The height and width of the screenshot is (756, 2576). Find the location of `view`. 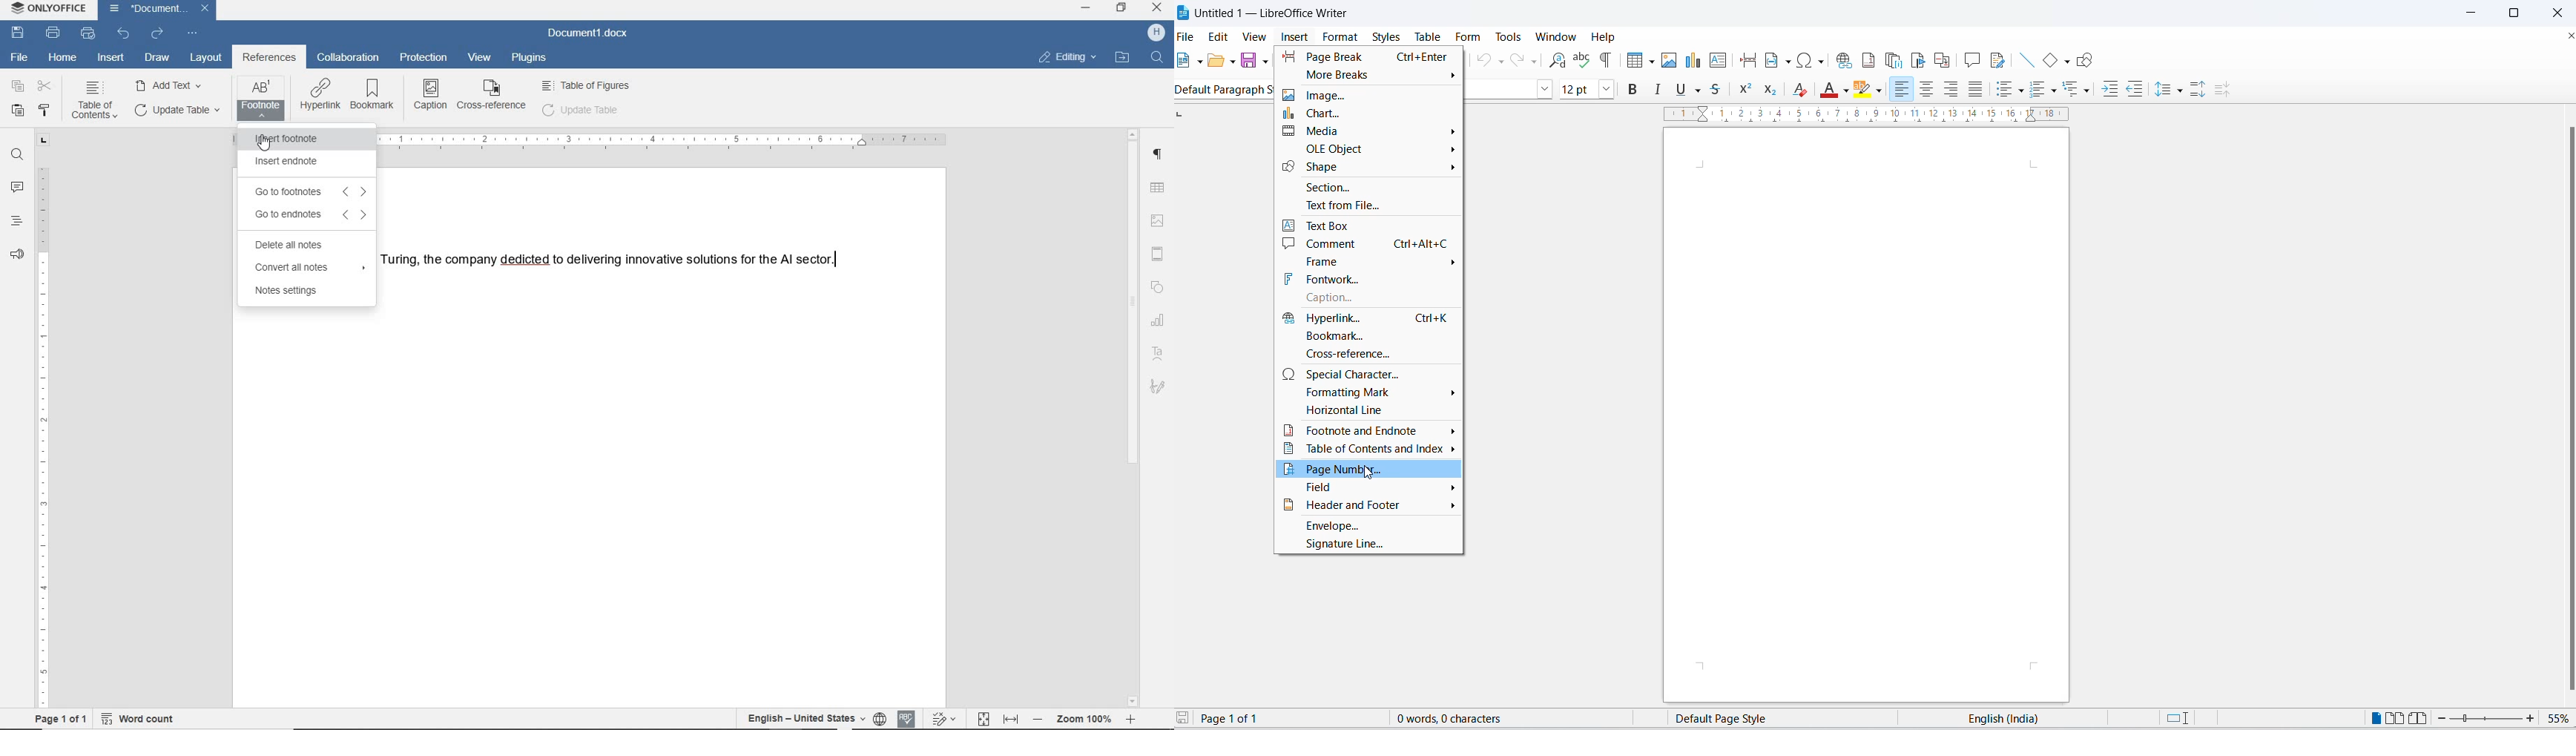

view is located at coordinates (1255, 36).